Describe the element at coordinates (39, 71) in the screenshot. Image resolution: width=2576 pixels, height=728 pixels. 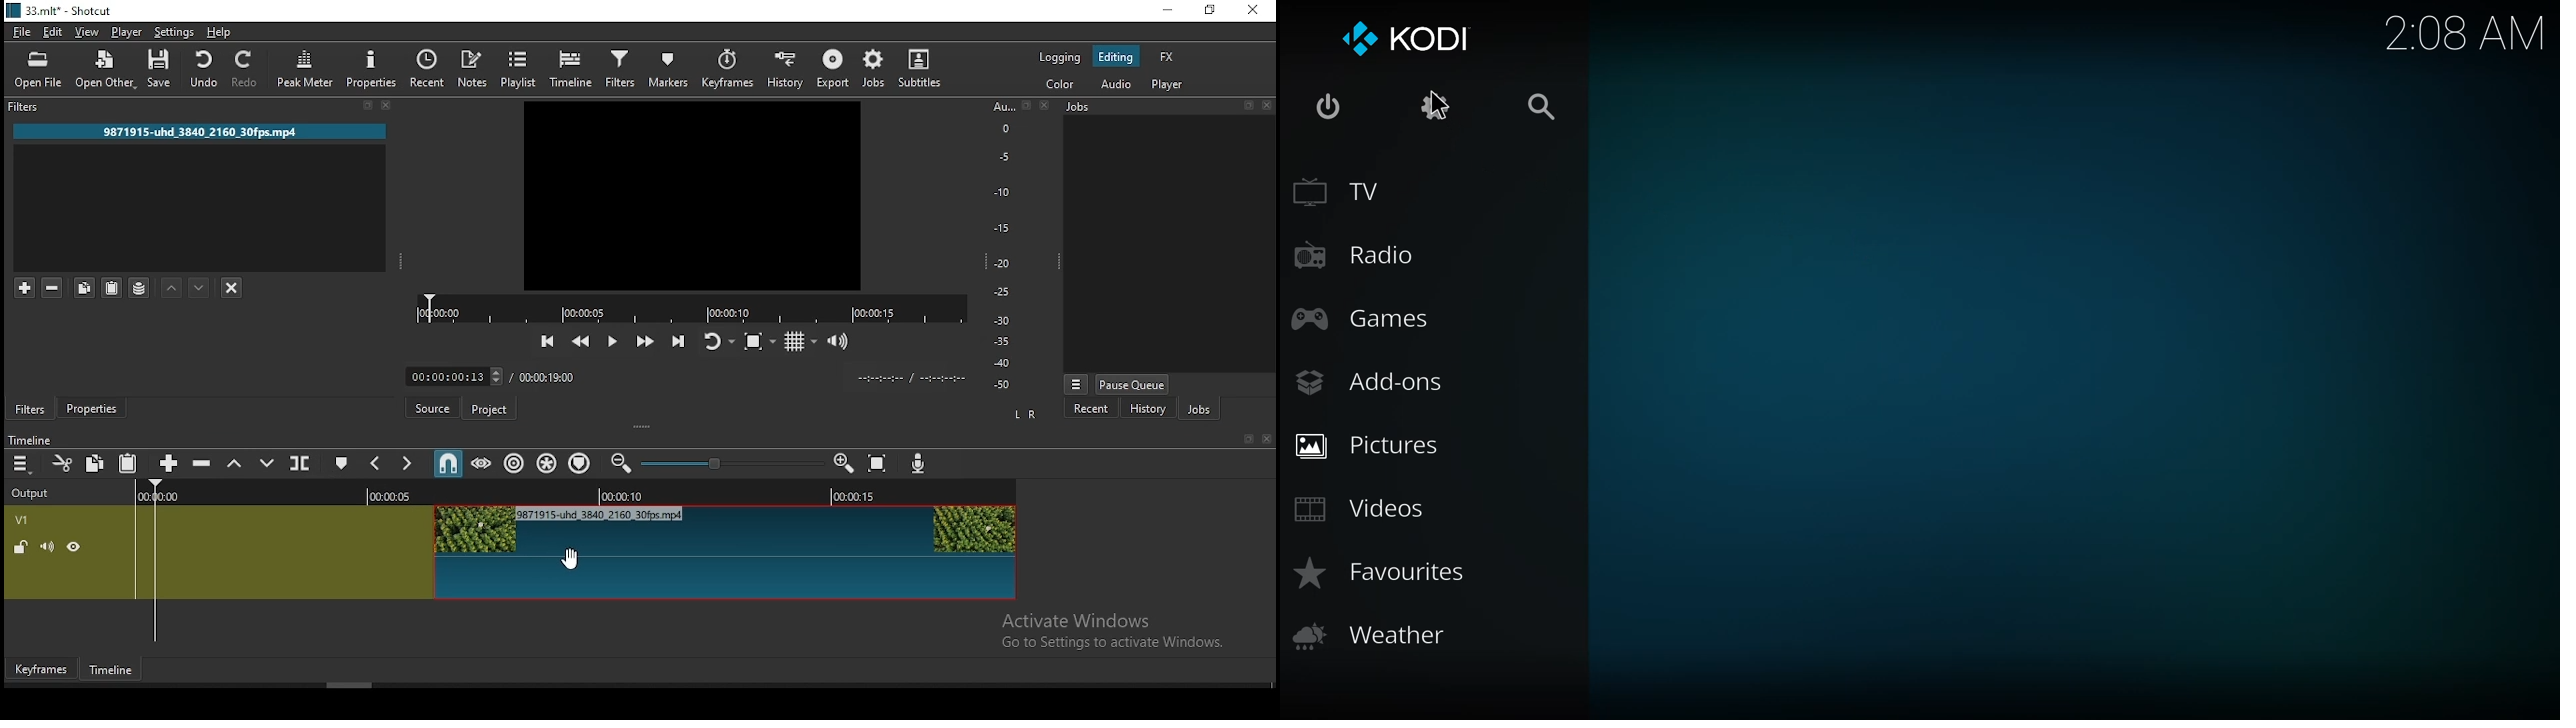
I see `open file` at that location.